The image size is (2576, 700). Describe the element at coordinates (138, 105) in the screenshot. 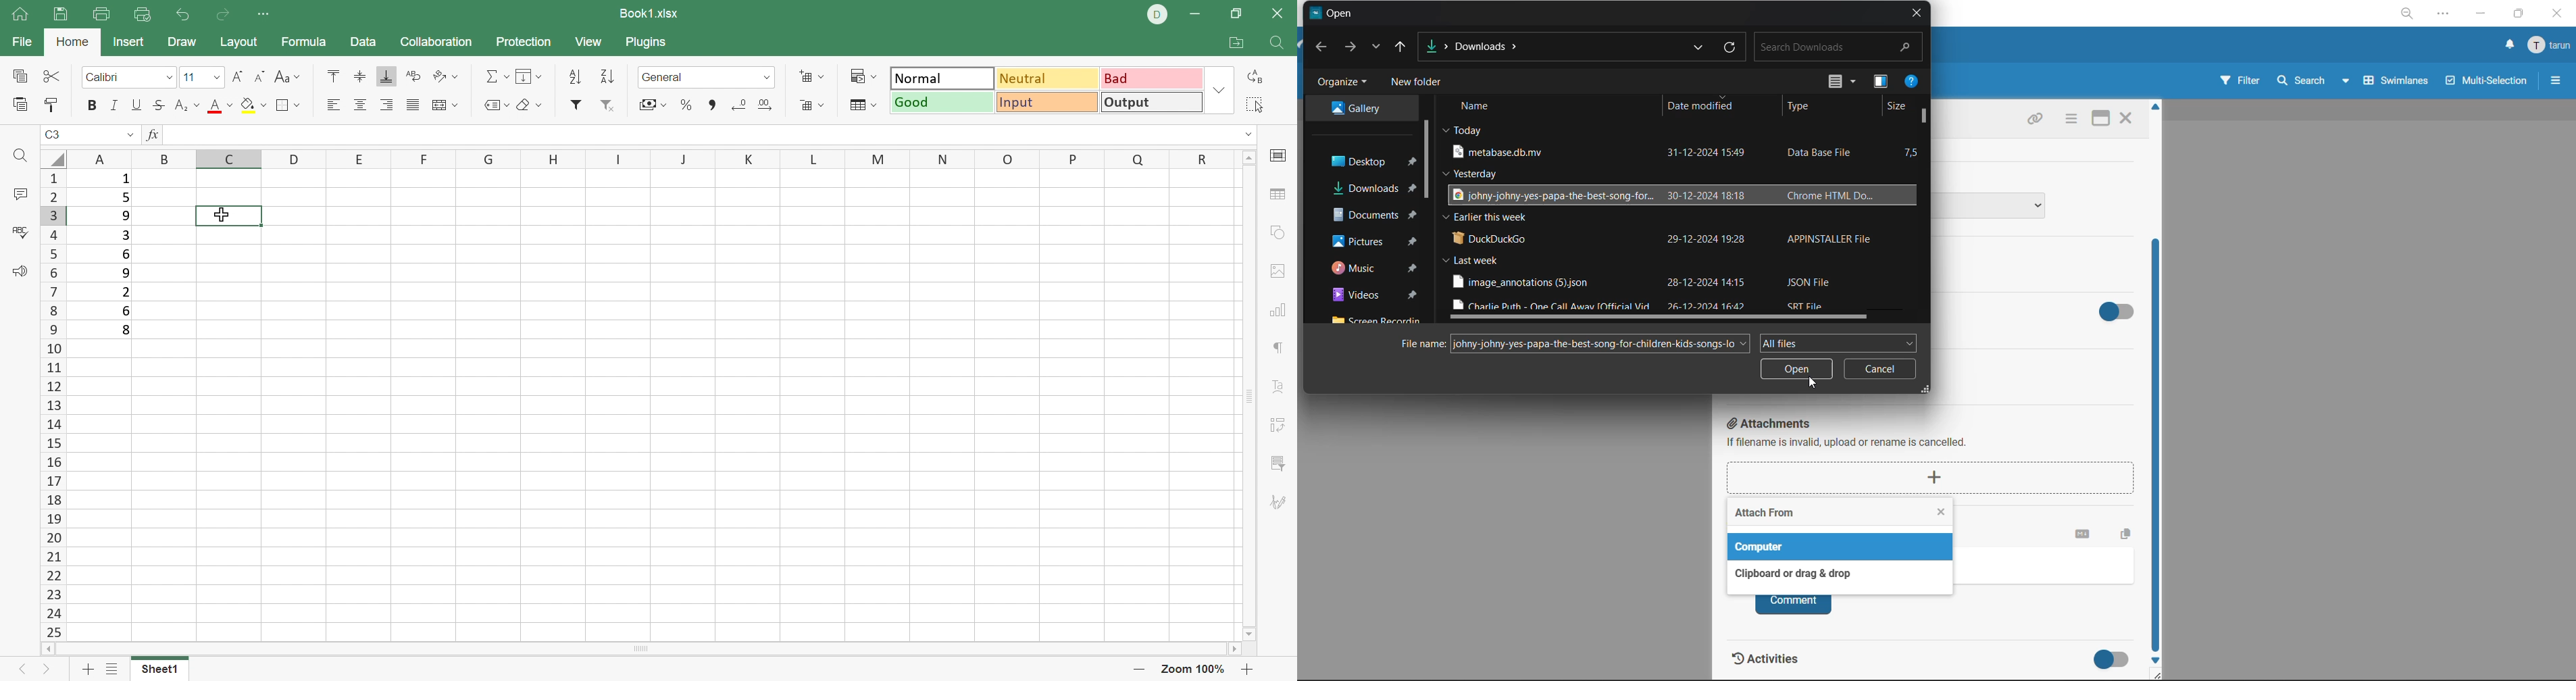

I see `Underline` at that location.